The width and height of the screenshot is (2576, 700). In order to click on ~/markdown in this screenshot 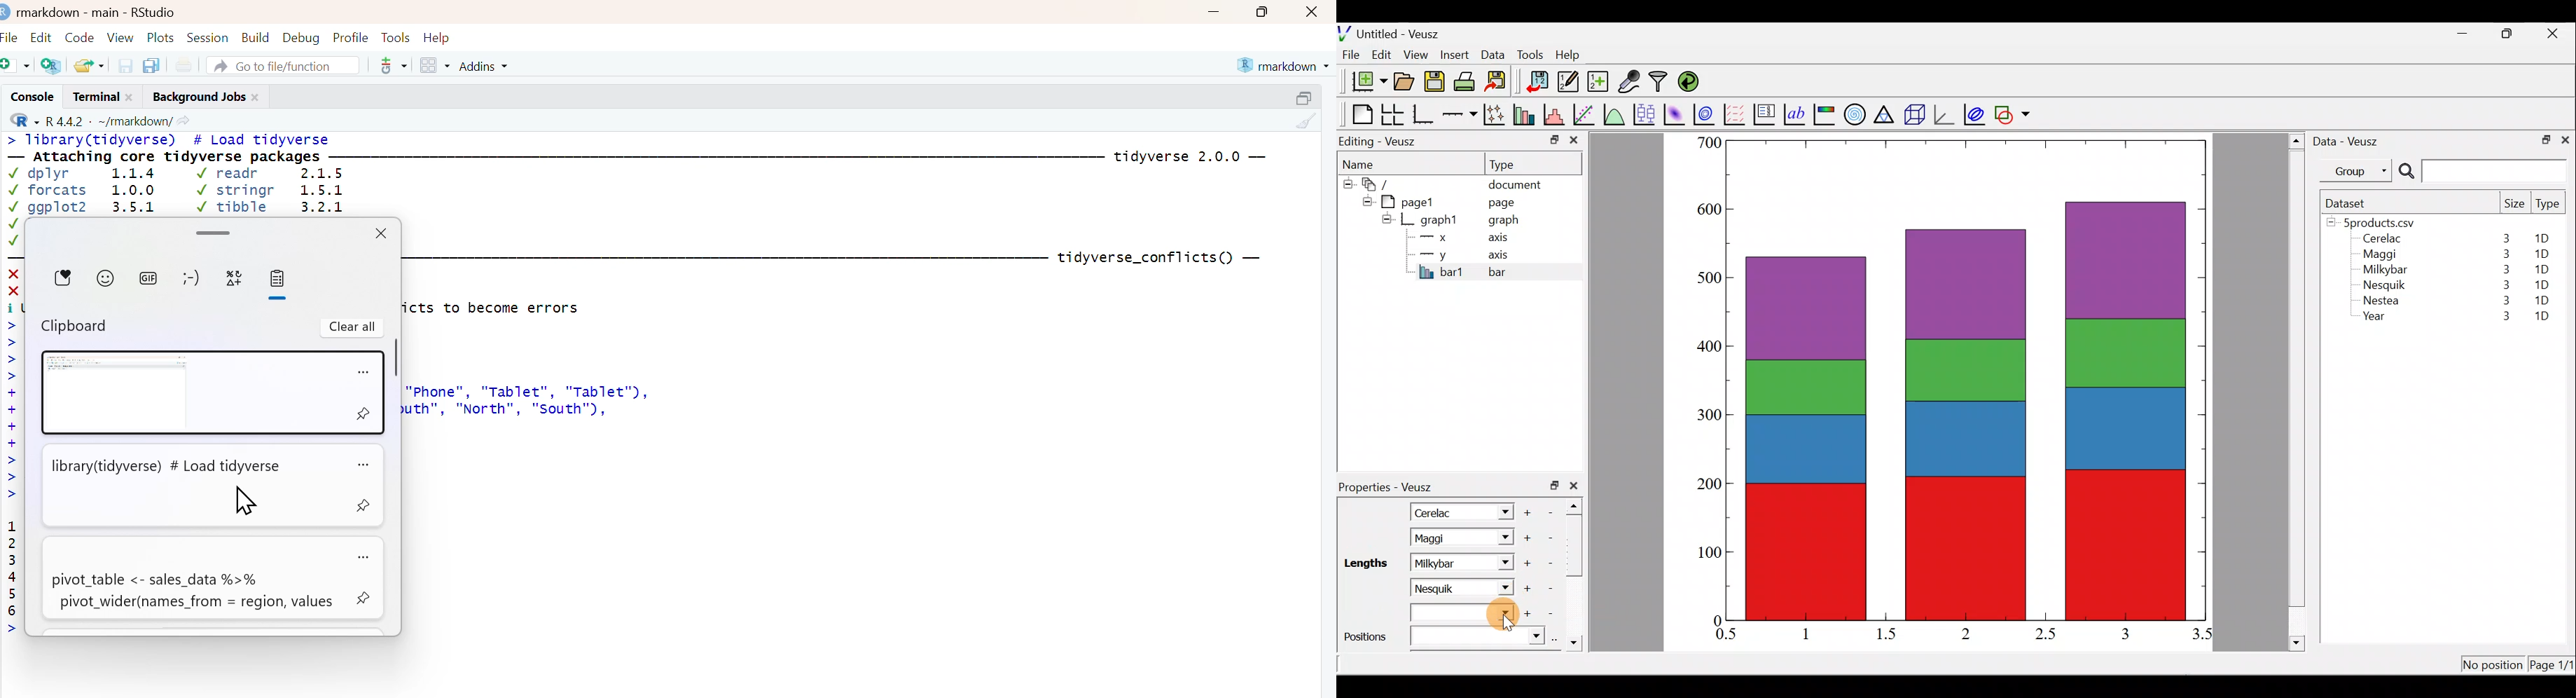, I will do `click(133, 120)`.